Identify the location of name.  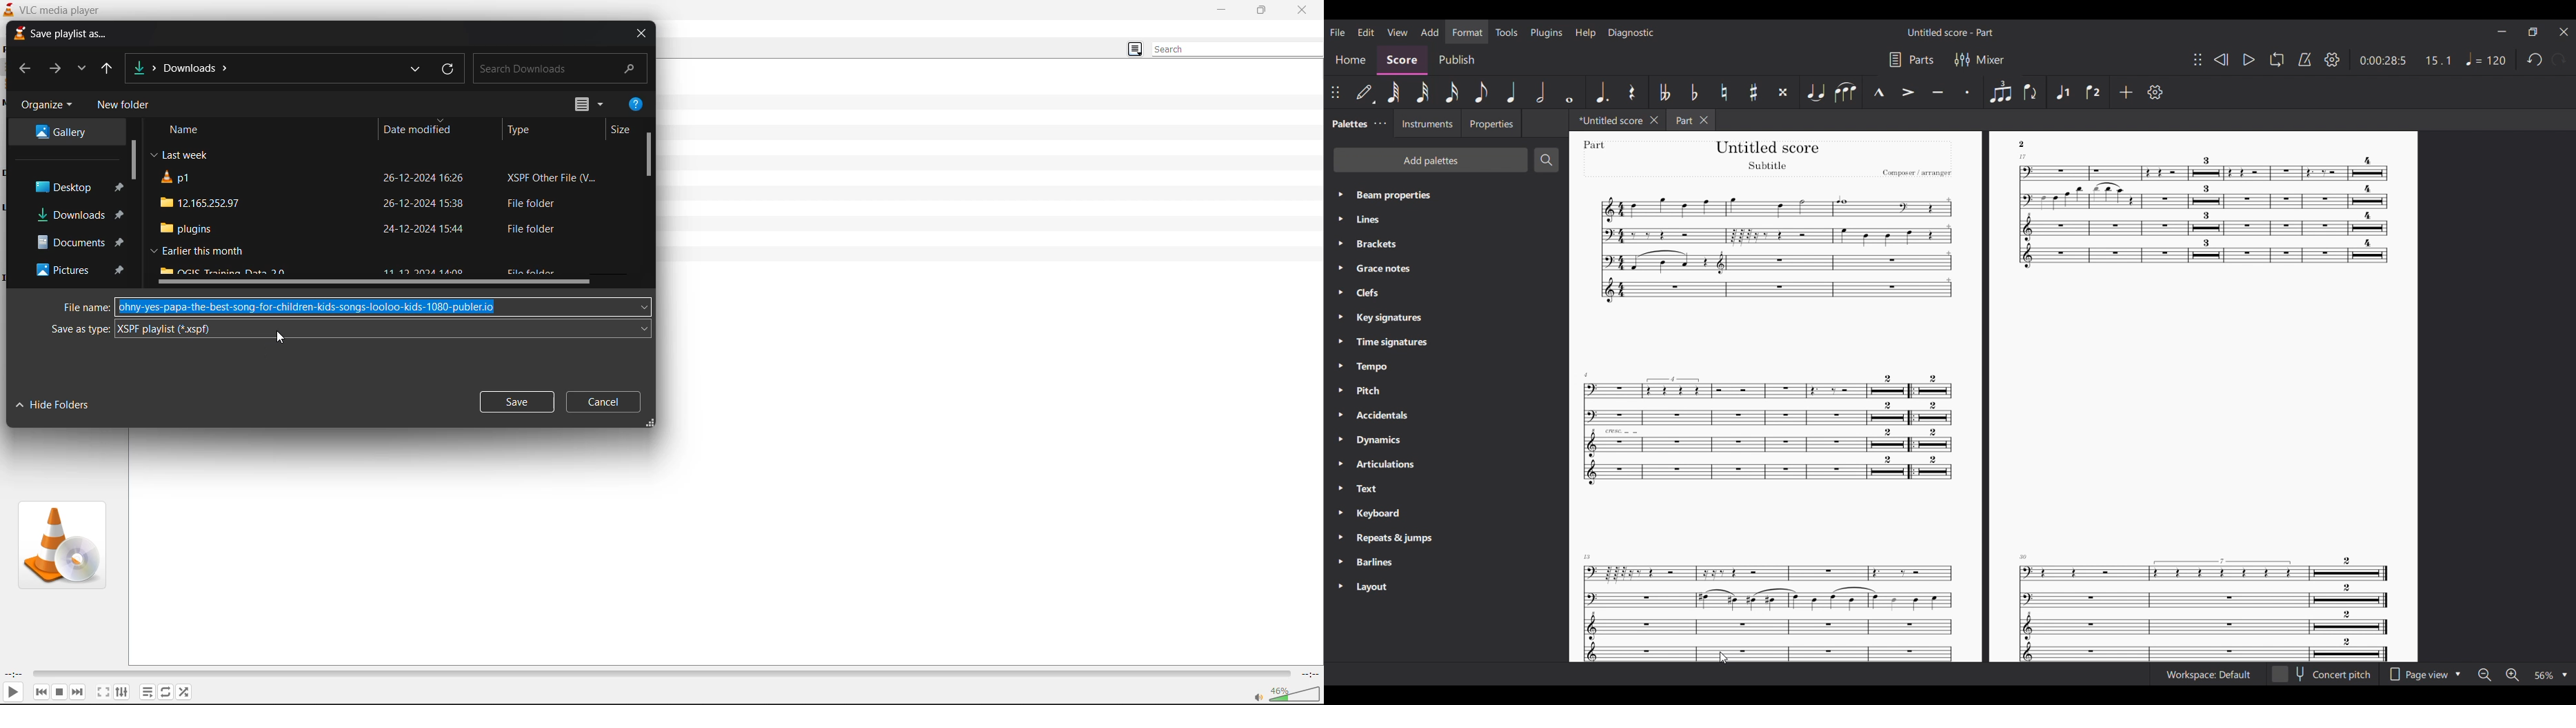
(181, 130).